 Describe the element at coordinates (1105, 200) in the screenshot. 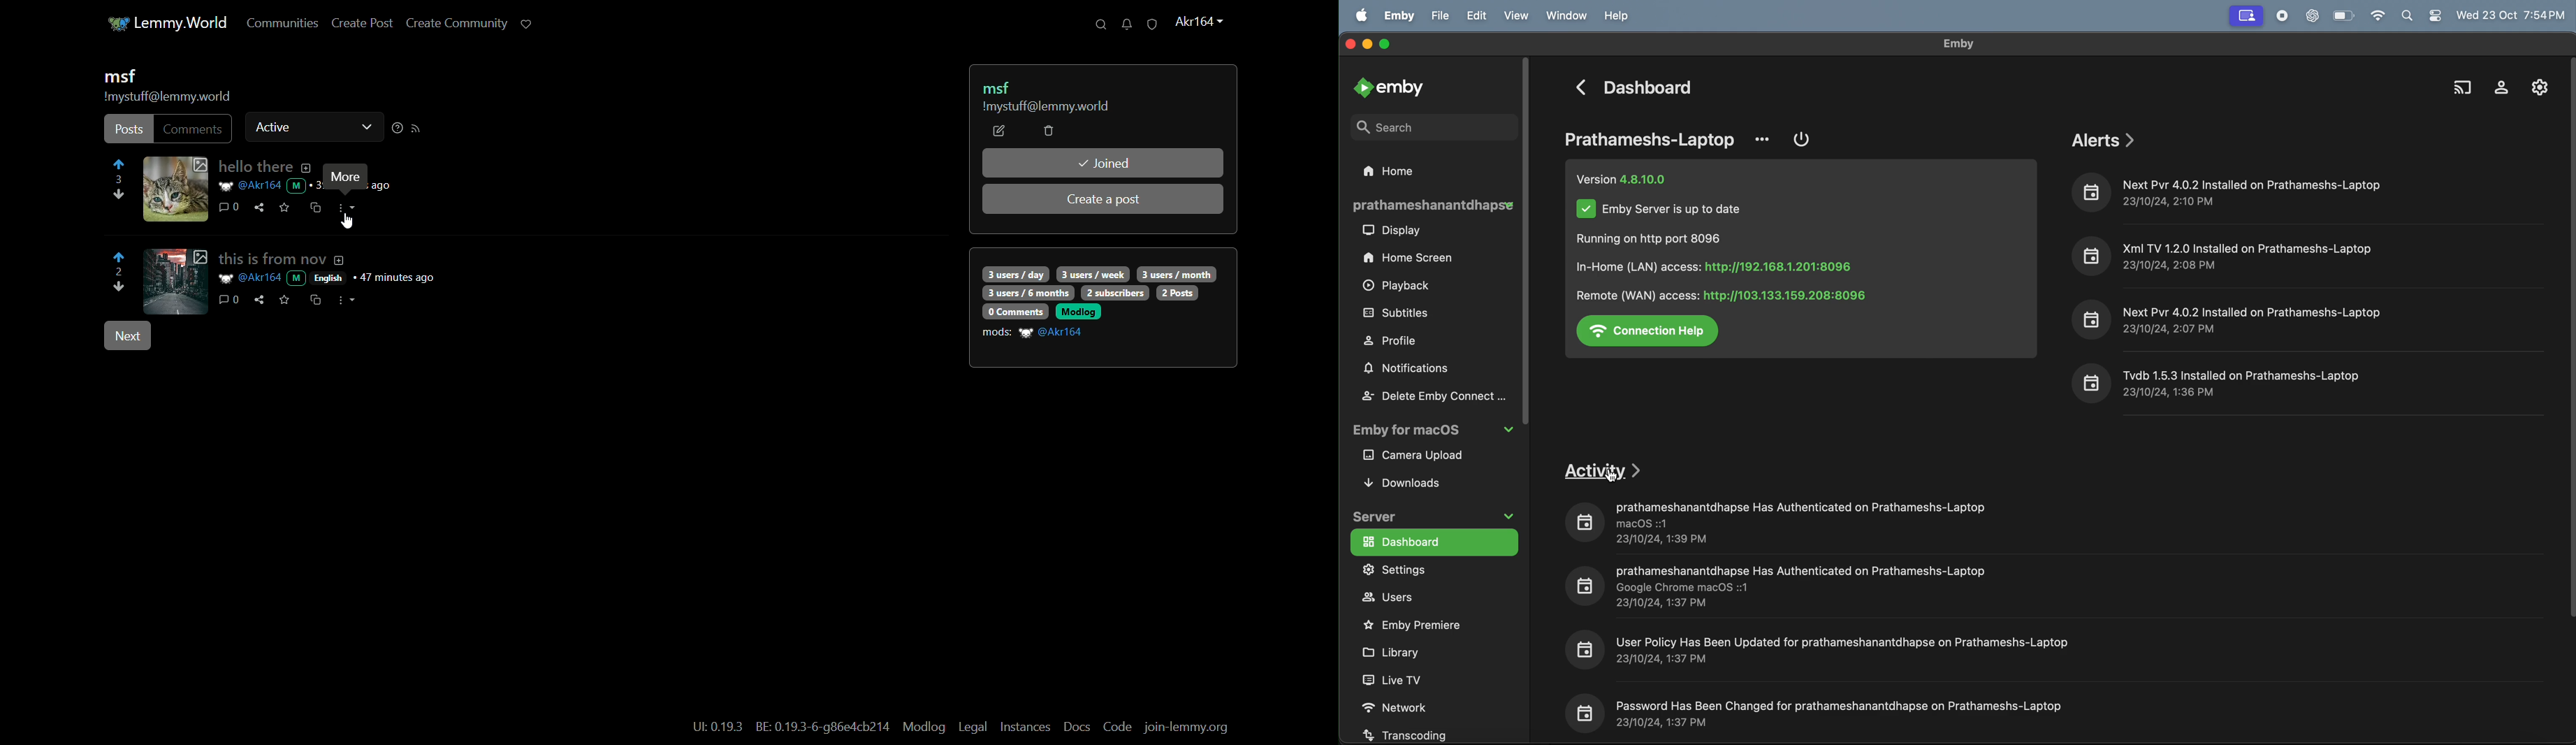

I see `create a post` at that location.